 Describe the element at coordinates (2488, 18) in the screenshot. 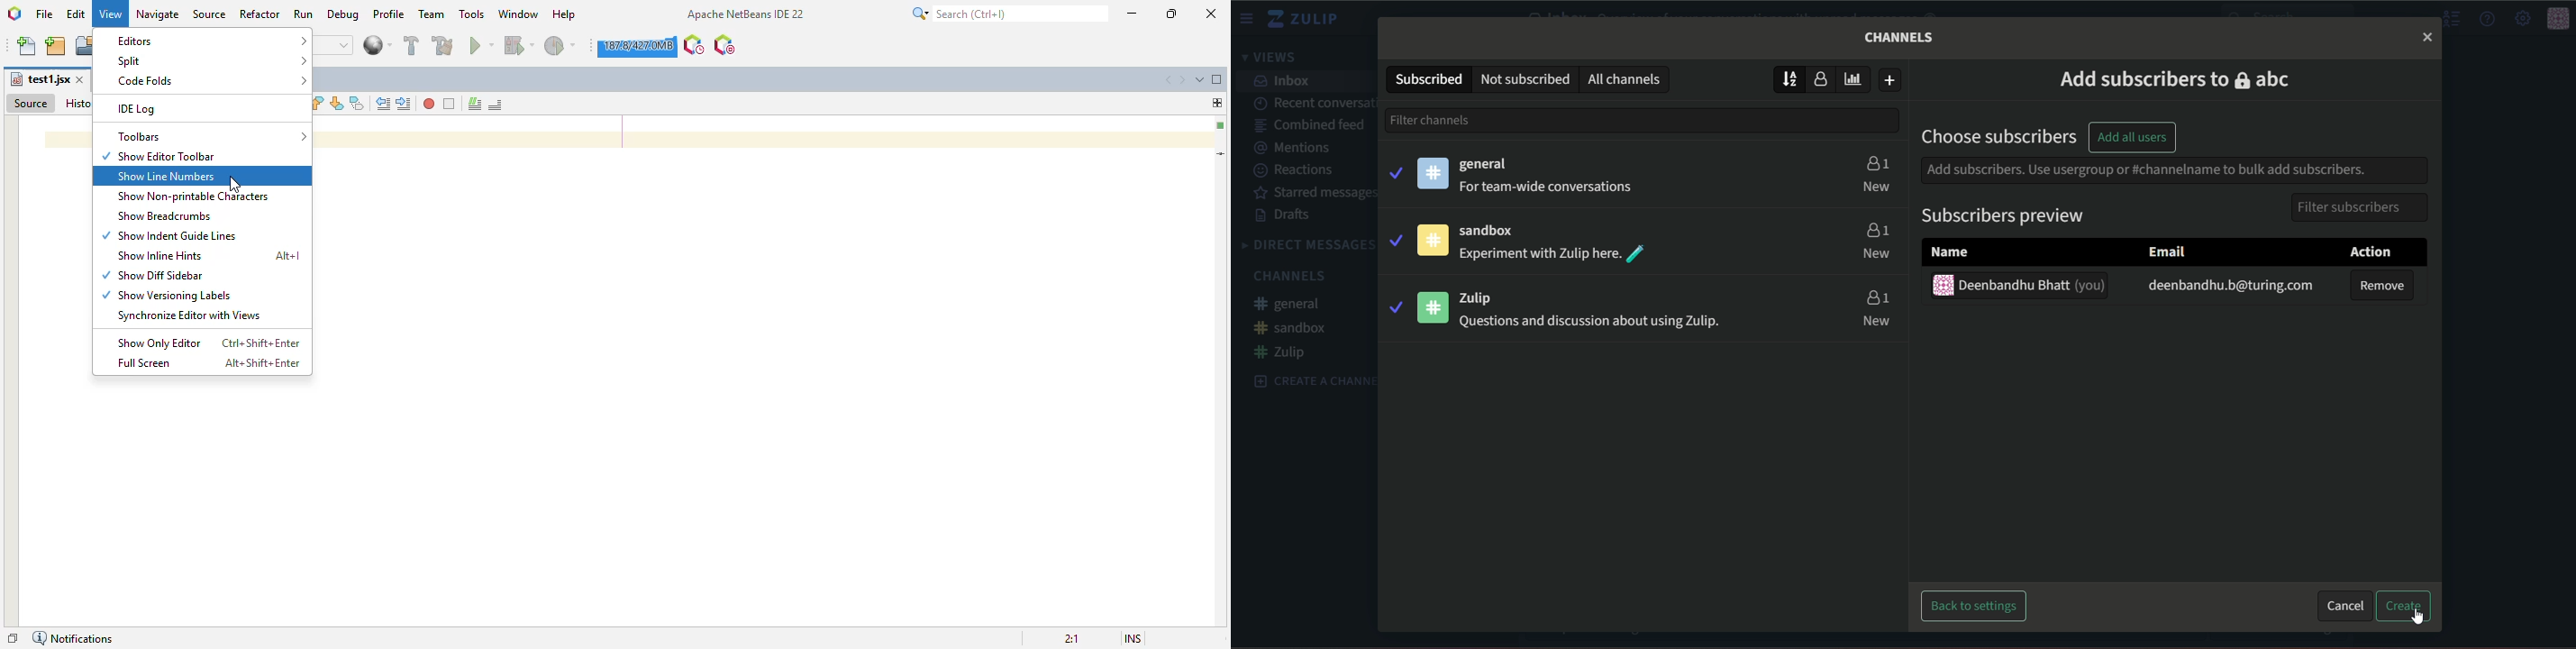

I see `help menu` at that location.